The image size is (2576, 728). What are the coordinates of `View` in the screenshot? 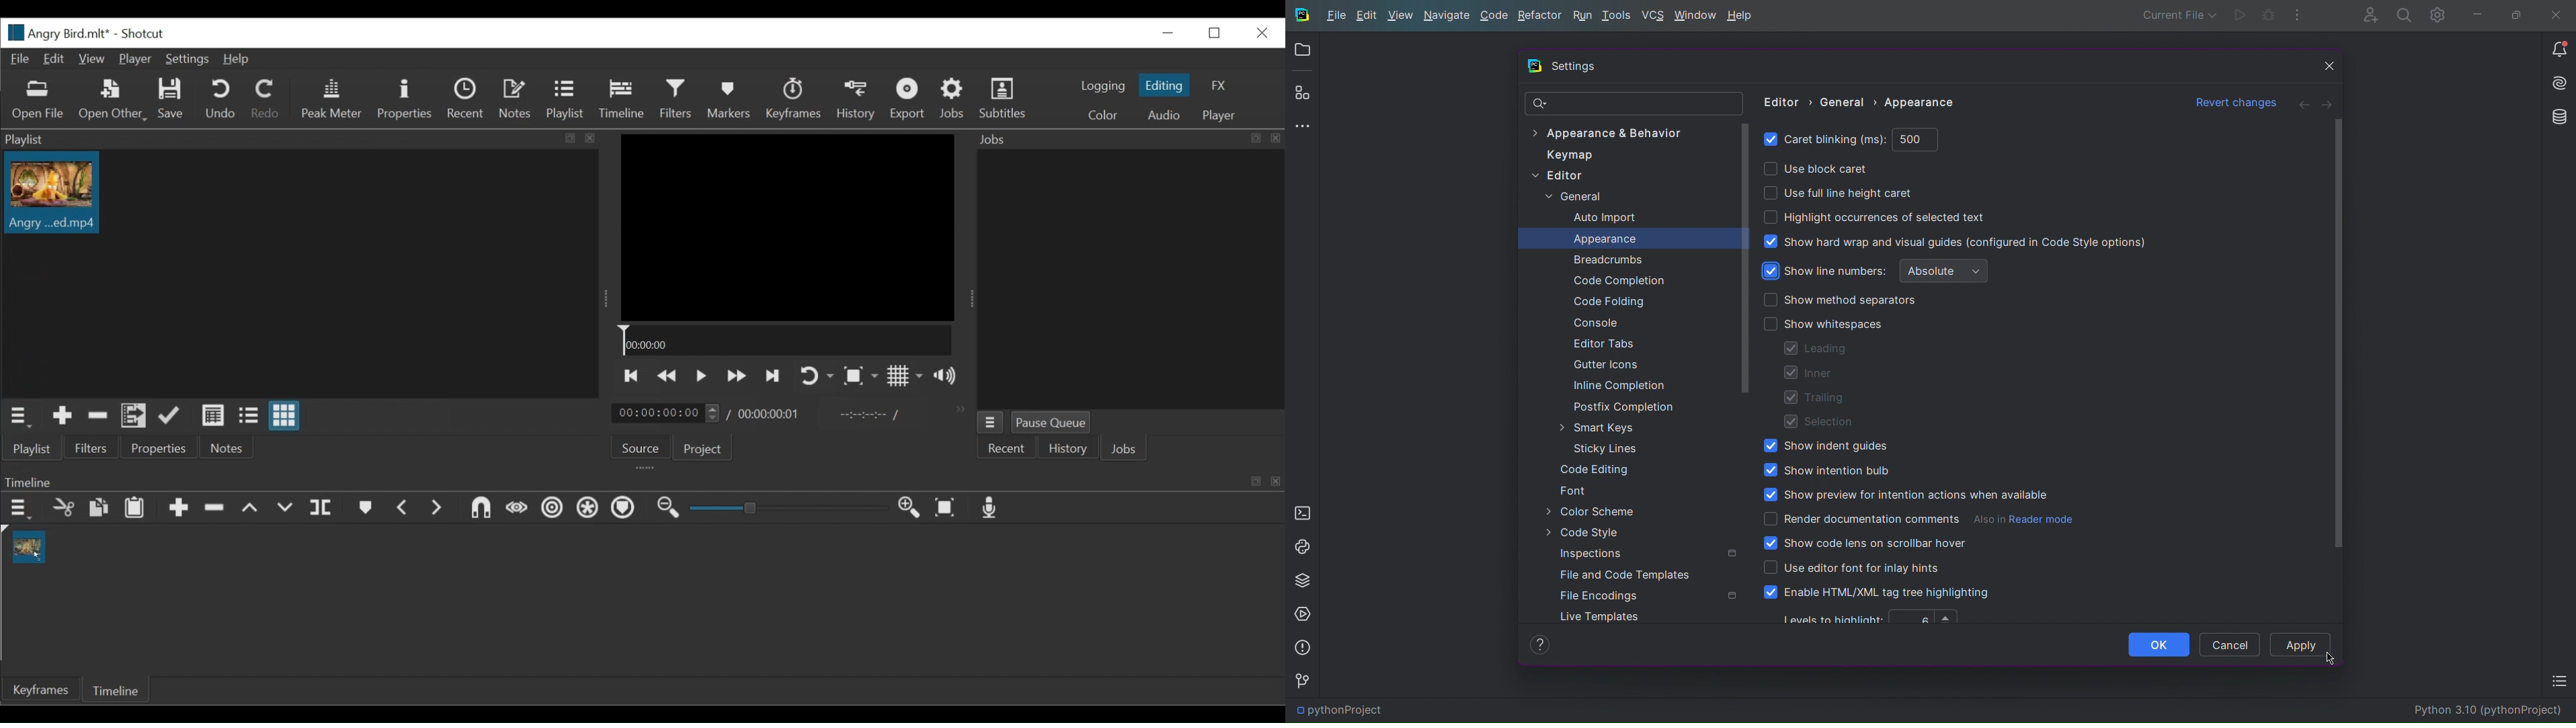 It's located at (91, 60).